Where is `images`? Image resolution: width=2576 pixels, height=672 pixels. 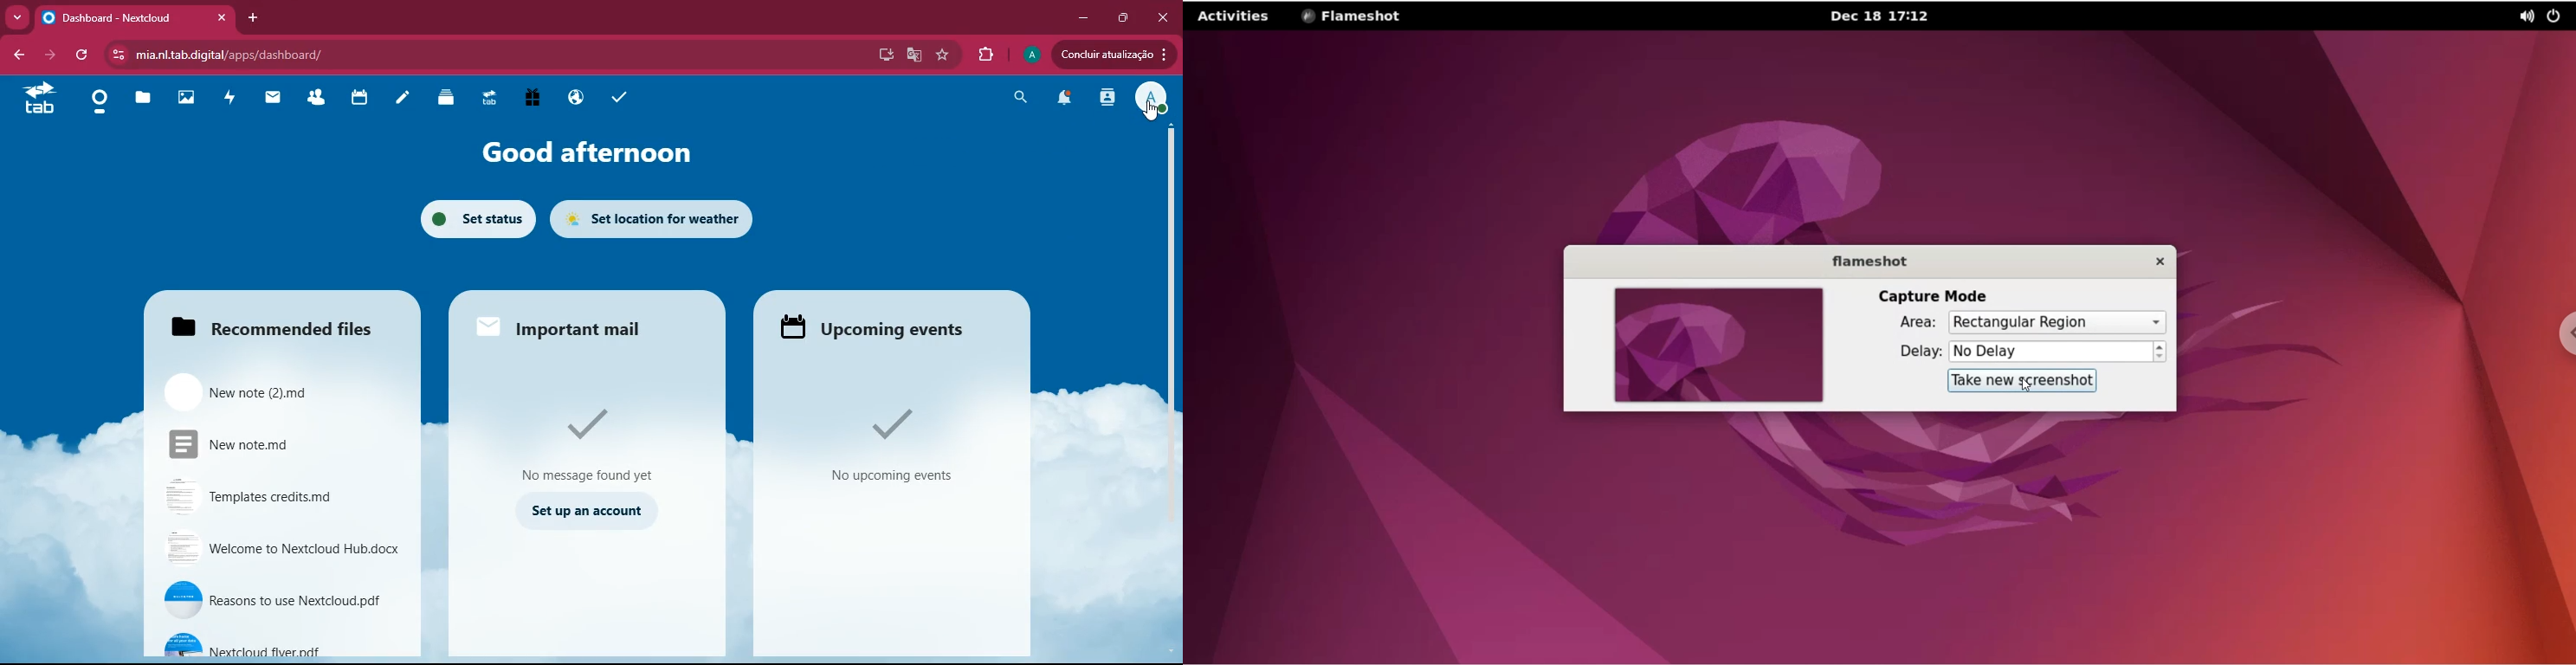
images is located at coordinates (188, 96).